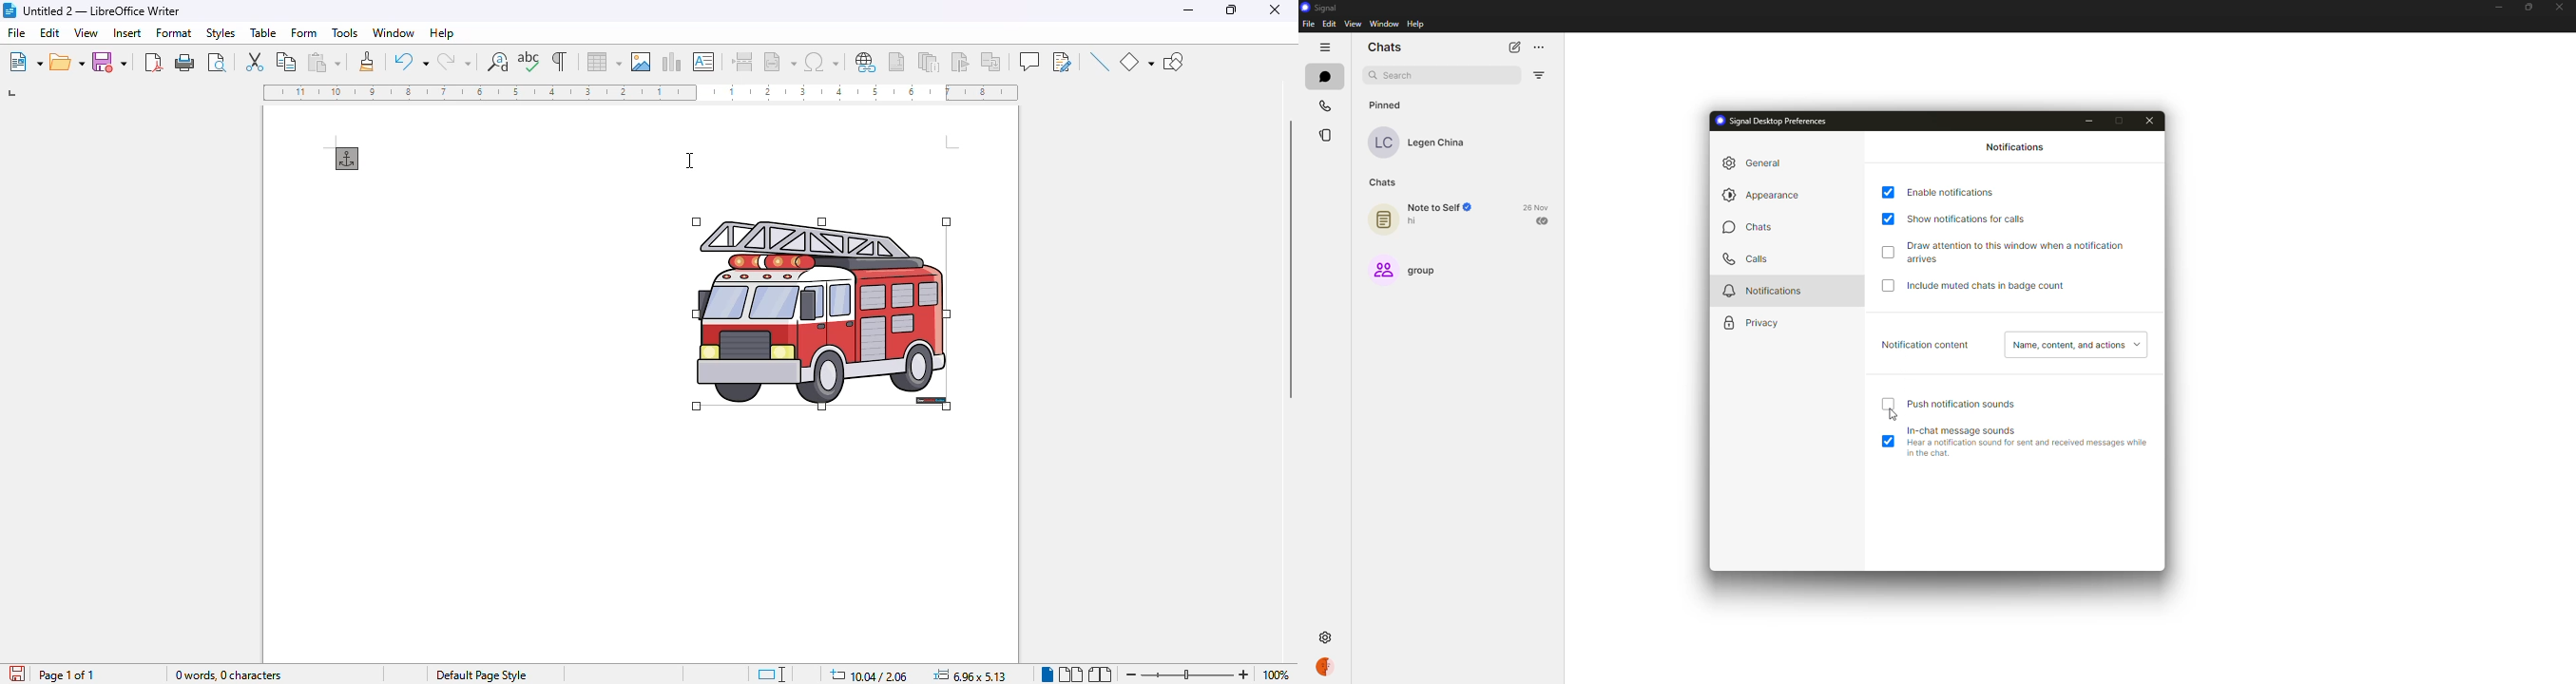  What do you see at coordinates (1888, 220) in the screenshot?
I see `enabled` at bounding box center [1888, 220].